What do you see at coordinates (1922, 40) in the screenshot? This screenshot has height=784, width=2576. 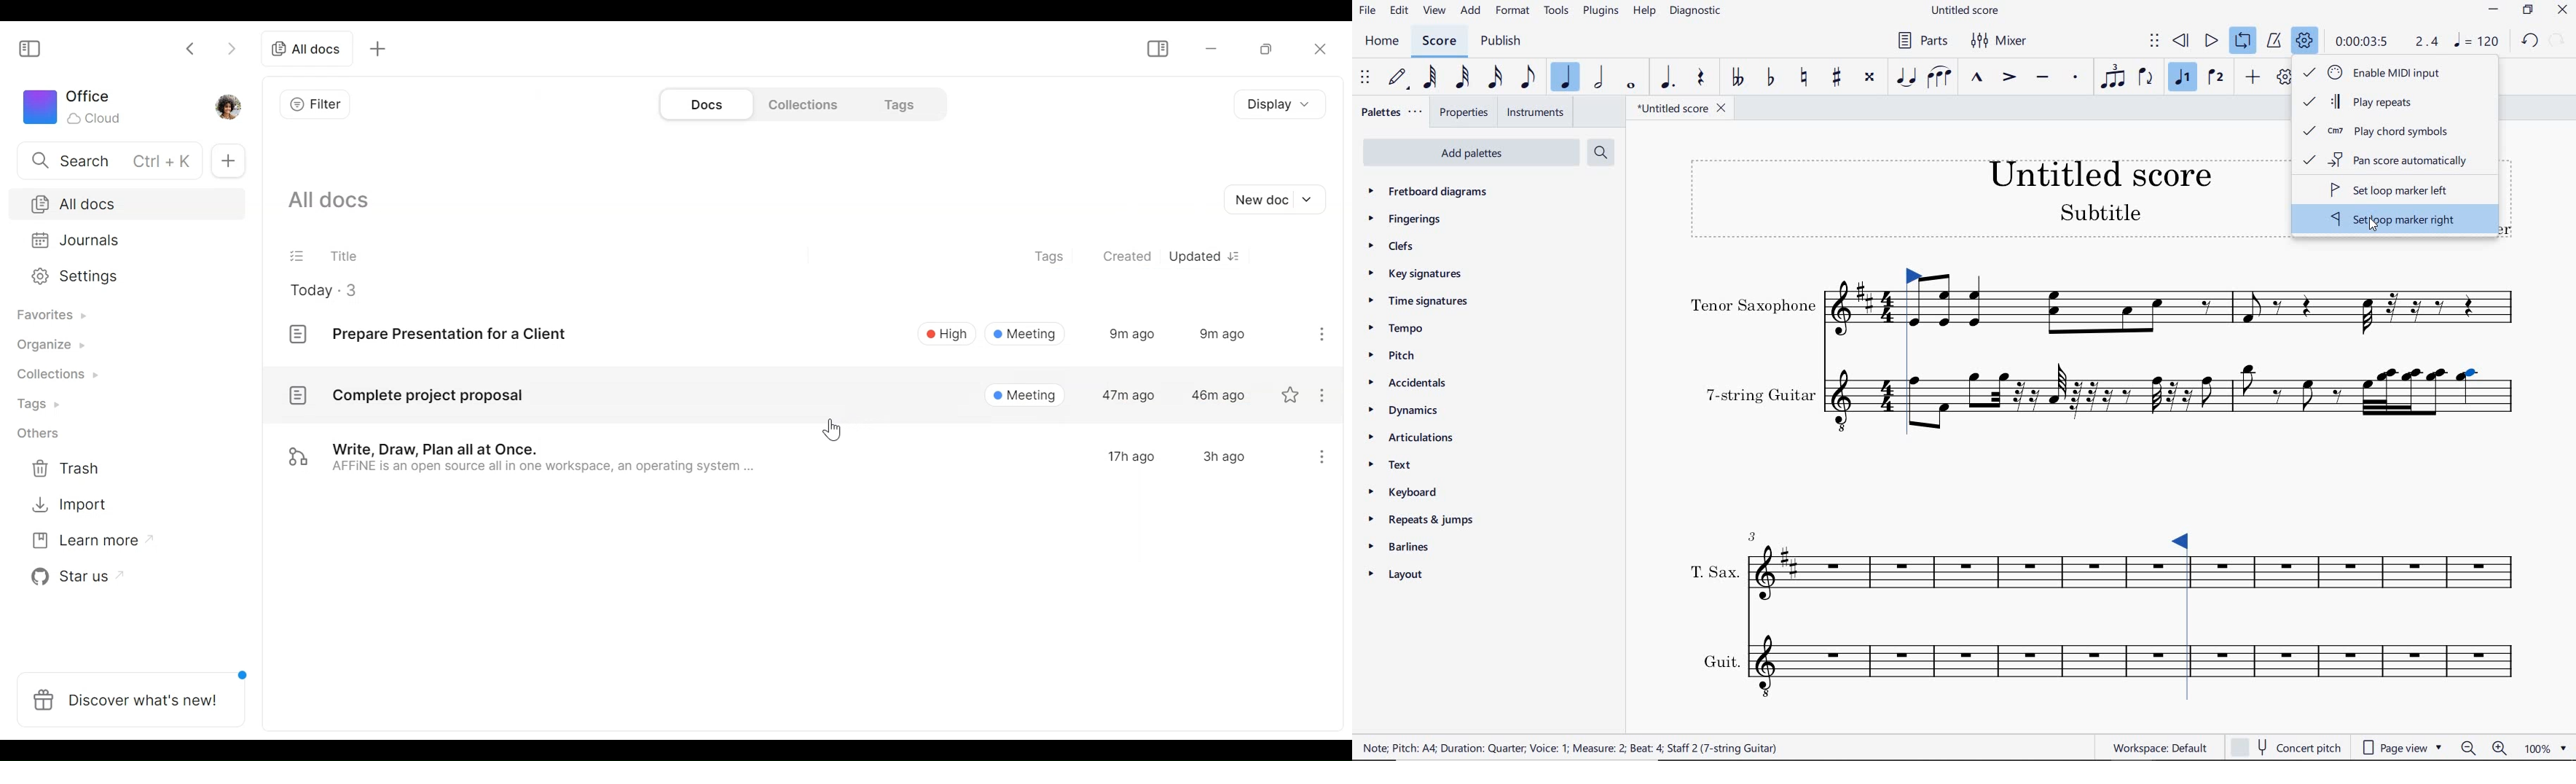 I see `PARTS` at bounding box center [1922, 40].